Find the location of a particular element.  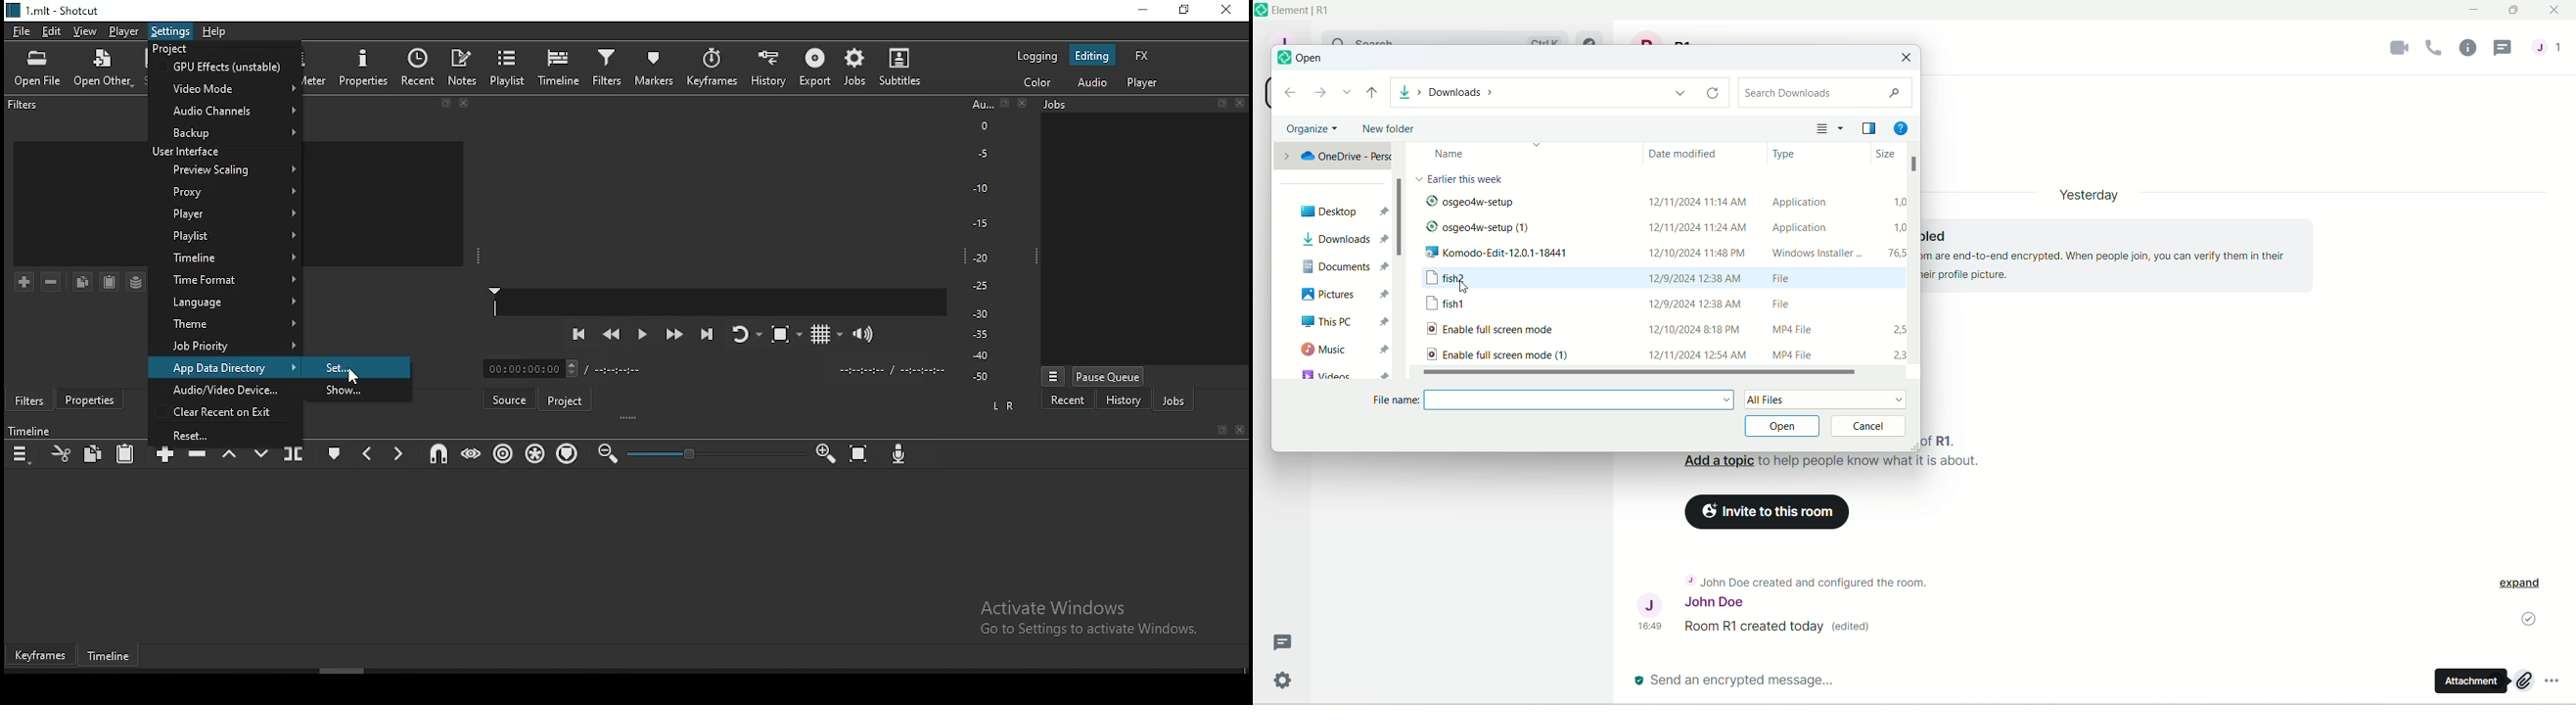

show volume control is located at coordinates (866, 331).